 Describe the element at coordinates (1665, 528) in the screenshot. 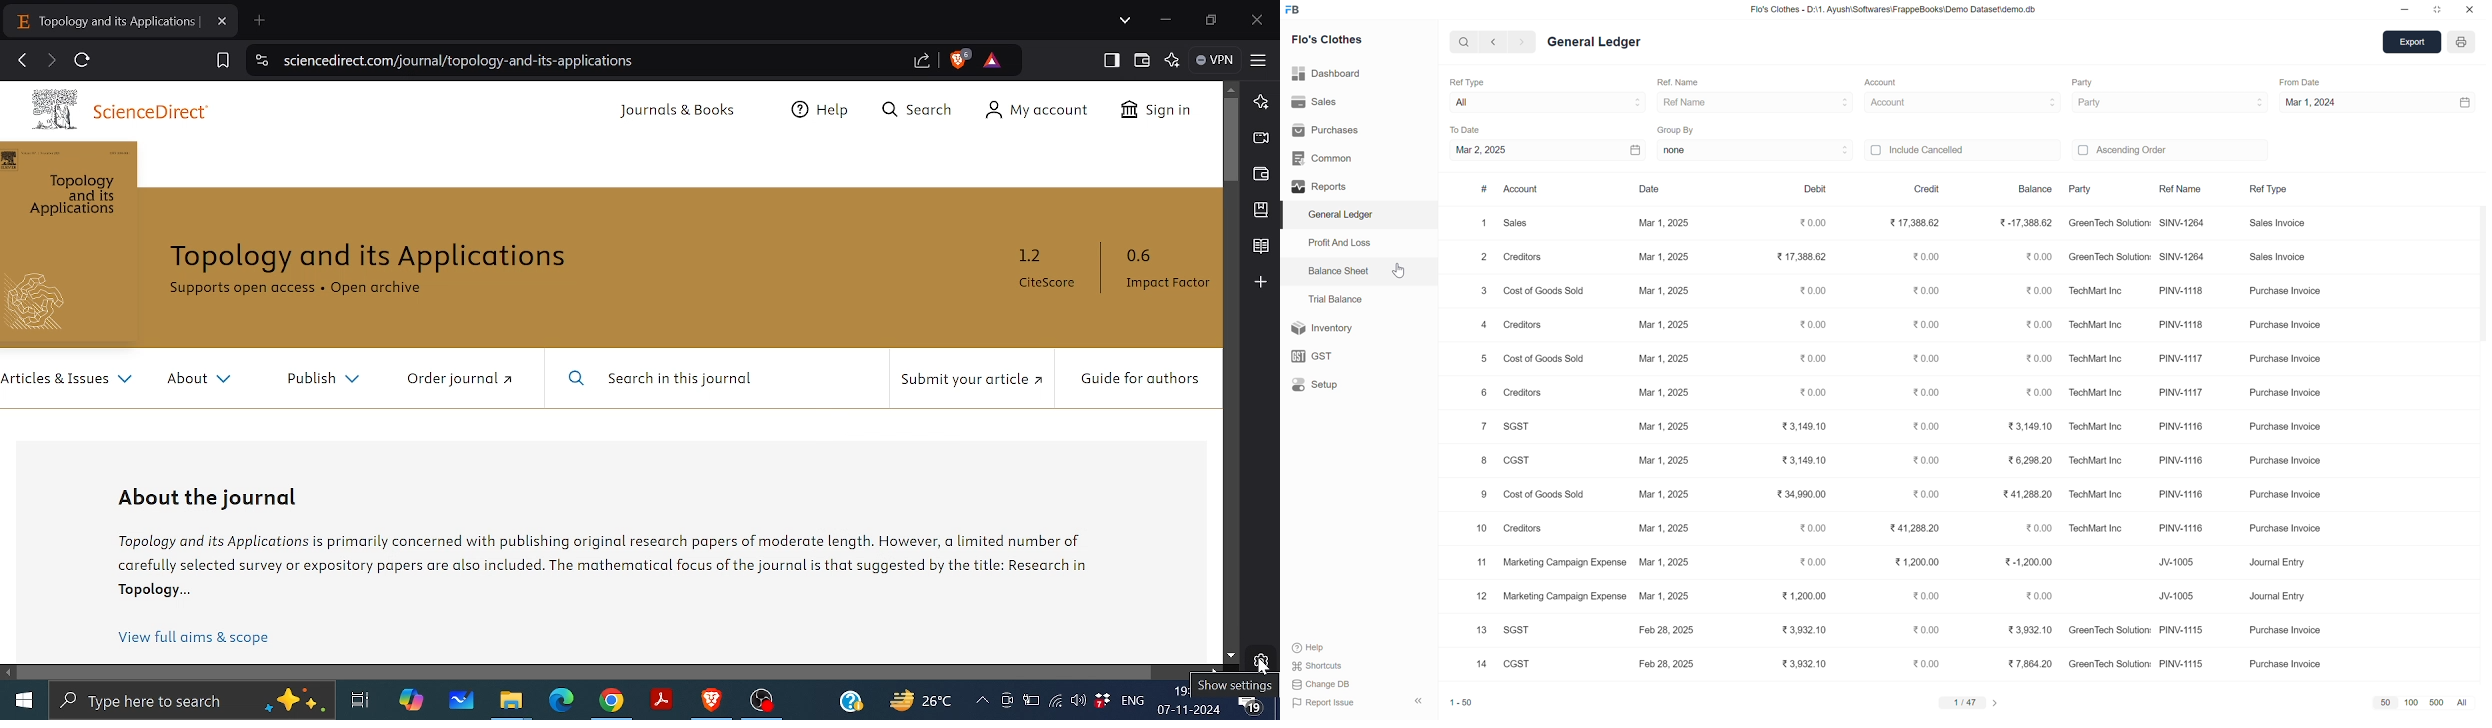

I see `Mar 1, 2025` at that location.